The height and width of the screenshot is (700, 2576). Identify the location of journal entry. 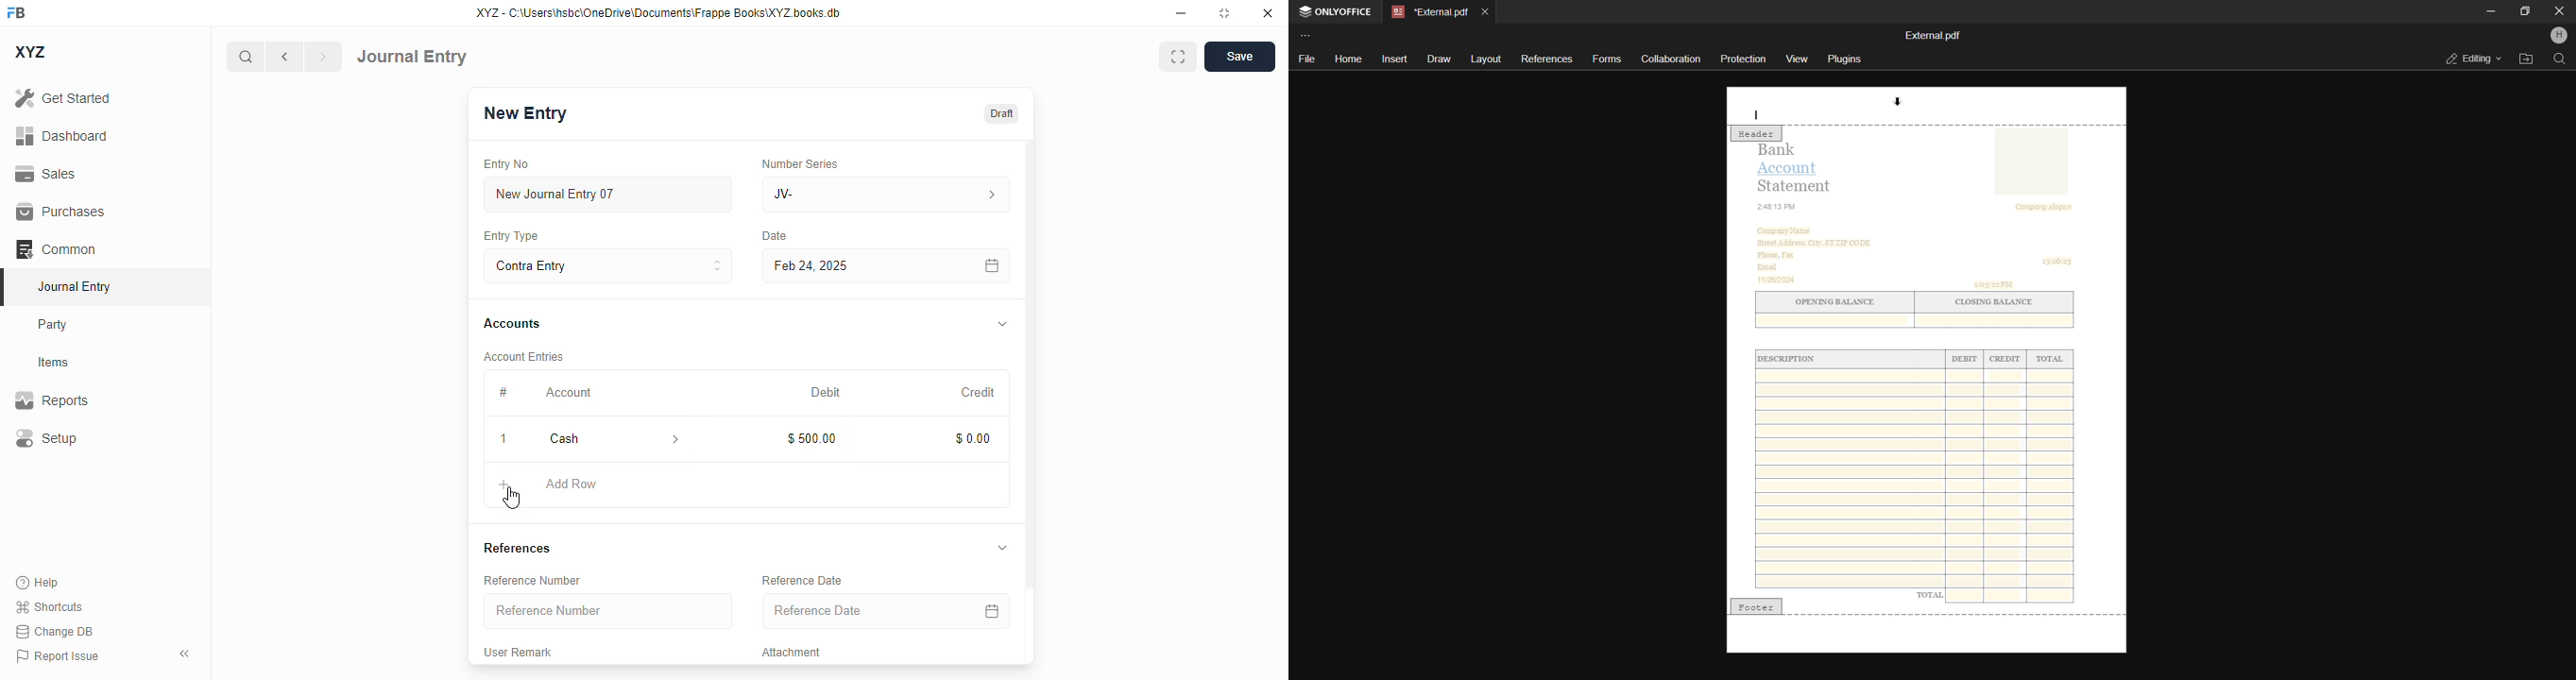
(412, 57).